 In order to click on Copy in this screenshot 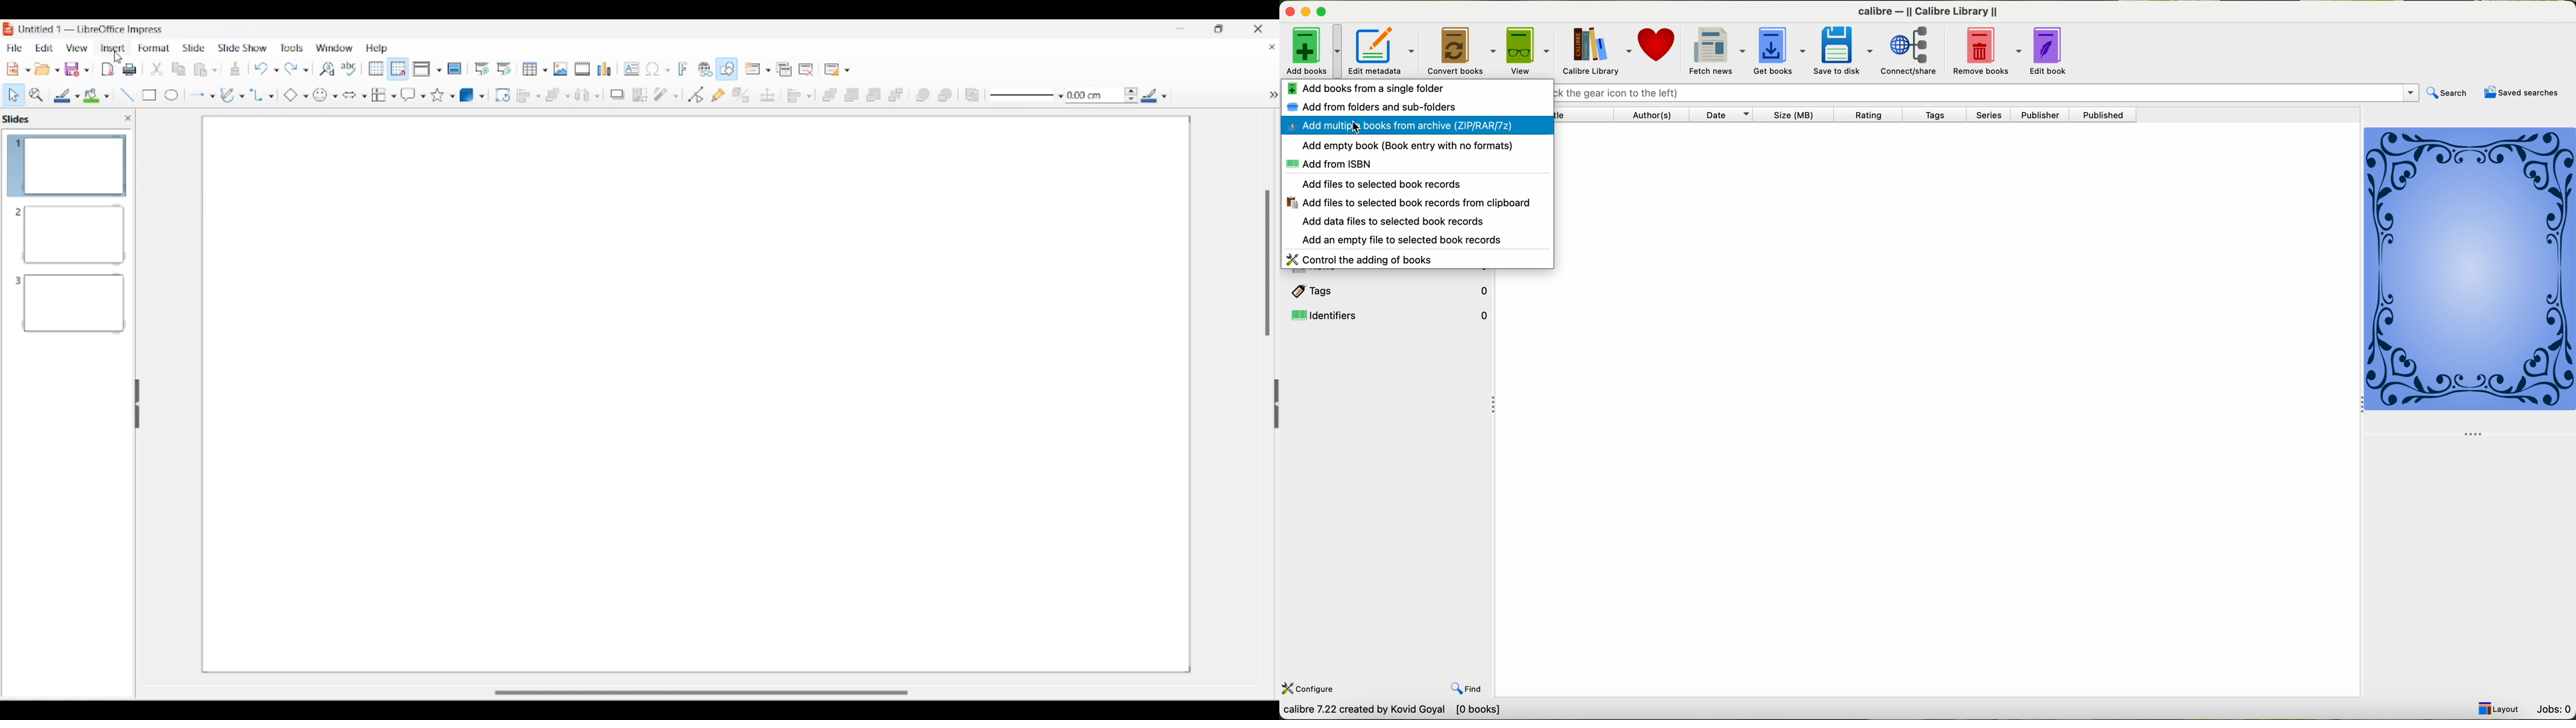, I will do `click(179, 69)`.